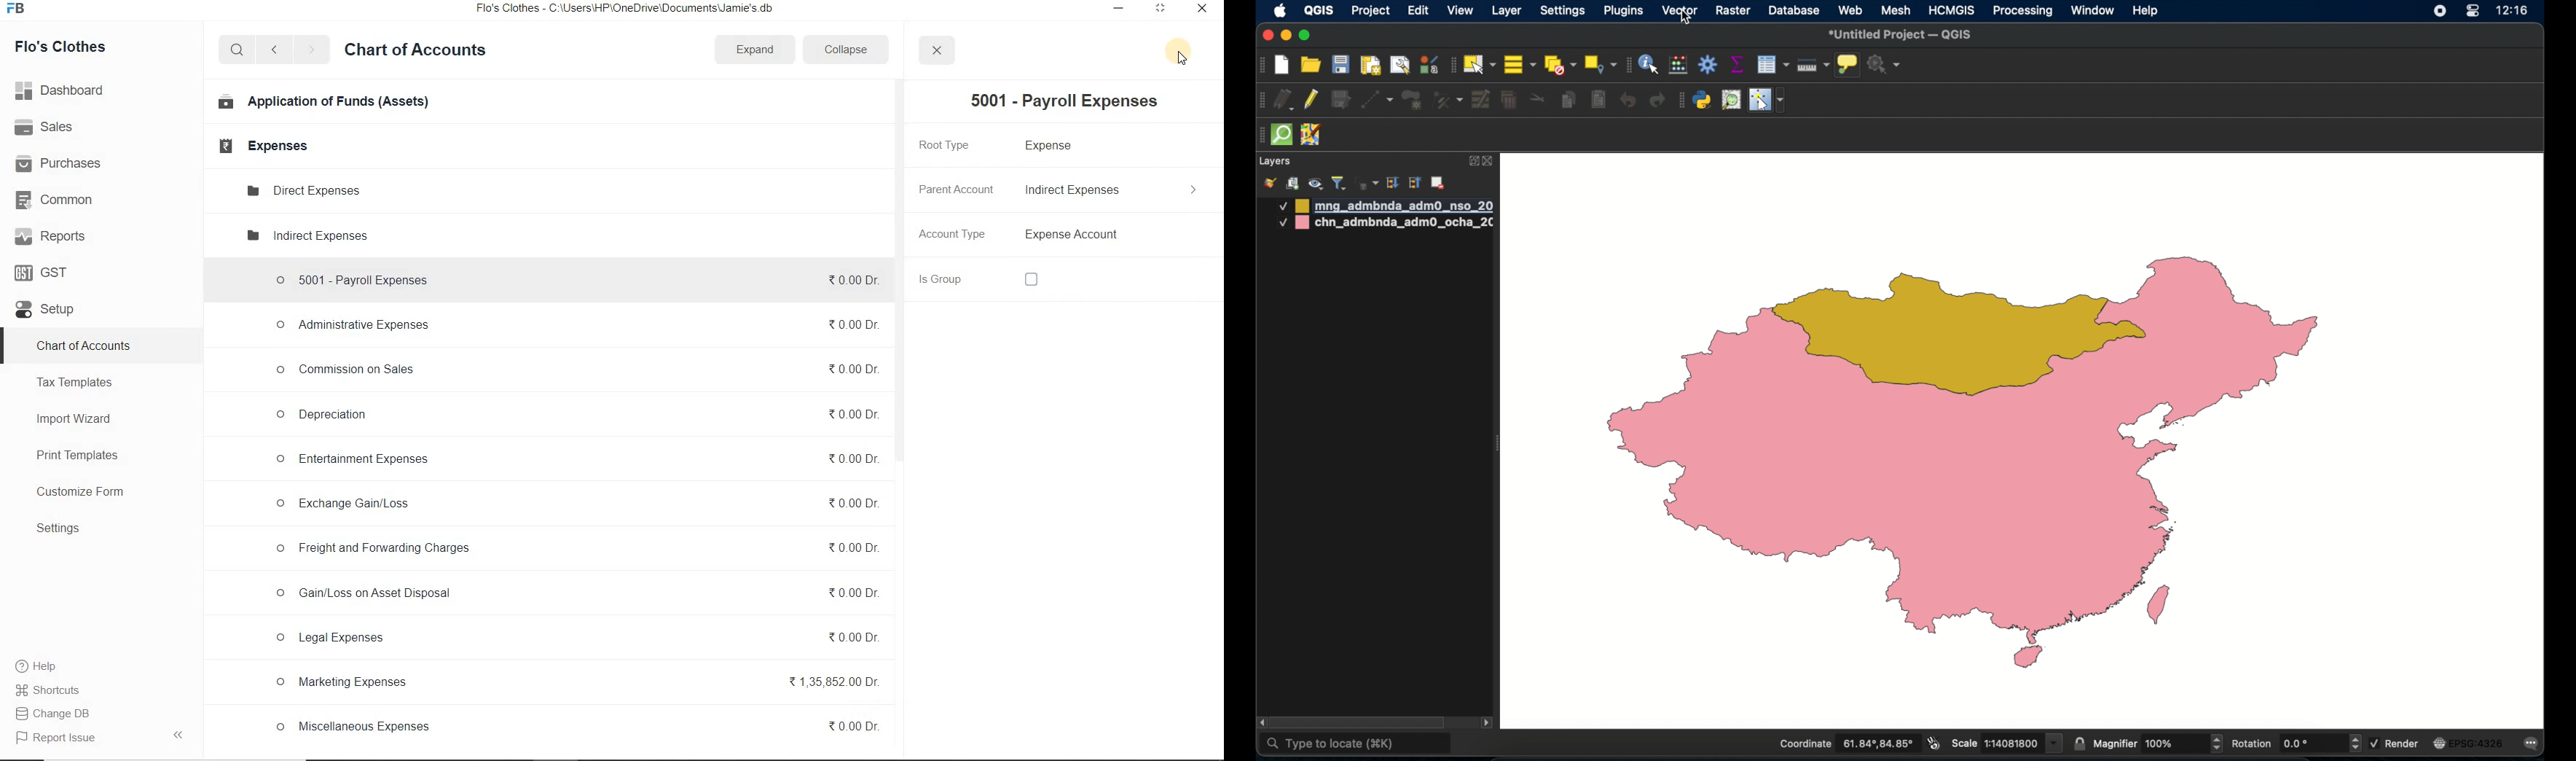 Image resolution: width=2576 pixels, height=784 pixels. Describe the element at coordinates (575, 413) in the screenshot. I see `© Depreciation 20.000r` at that location.